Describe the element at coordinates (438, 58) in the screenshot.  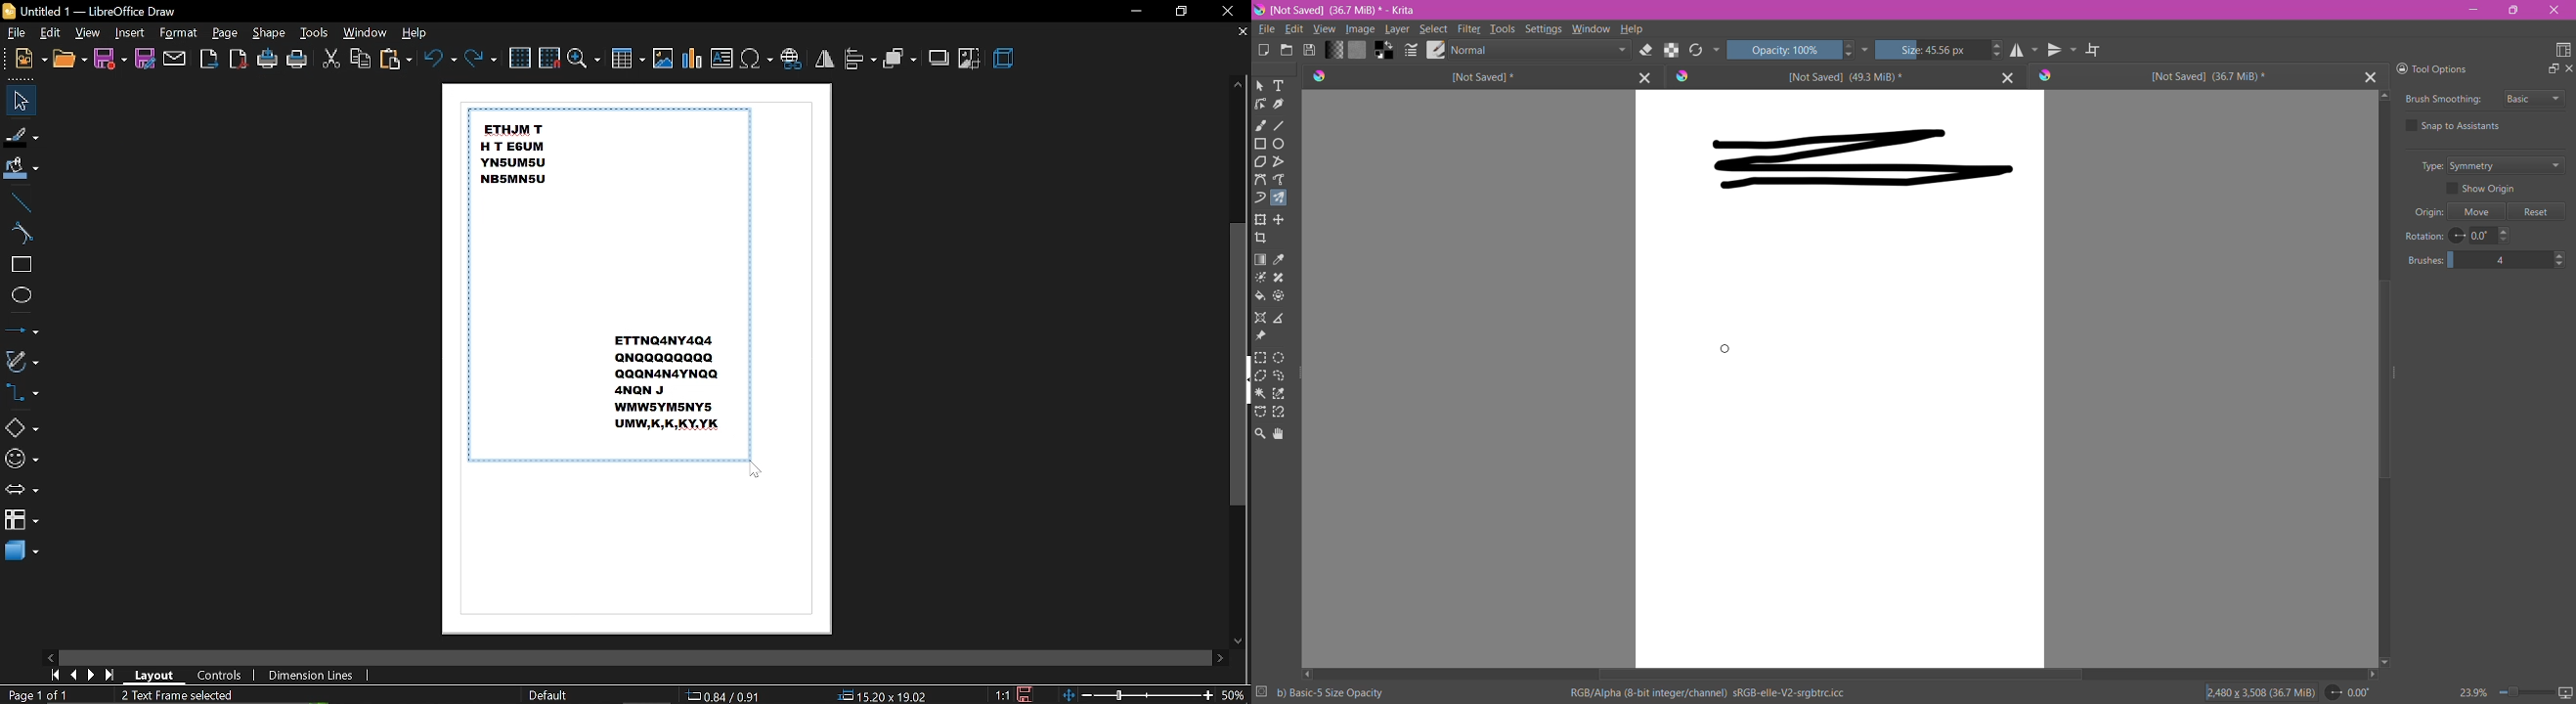
I see `undo` at that location.